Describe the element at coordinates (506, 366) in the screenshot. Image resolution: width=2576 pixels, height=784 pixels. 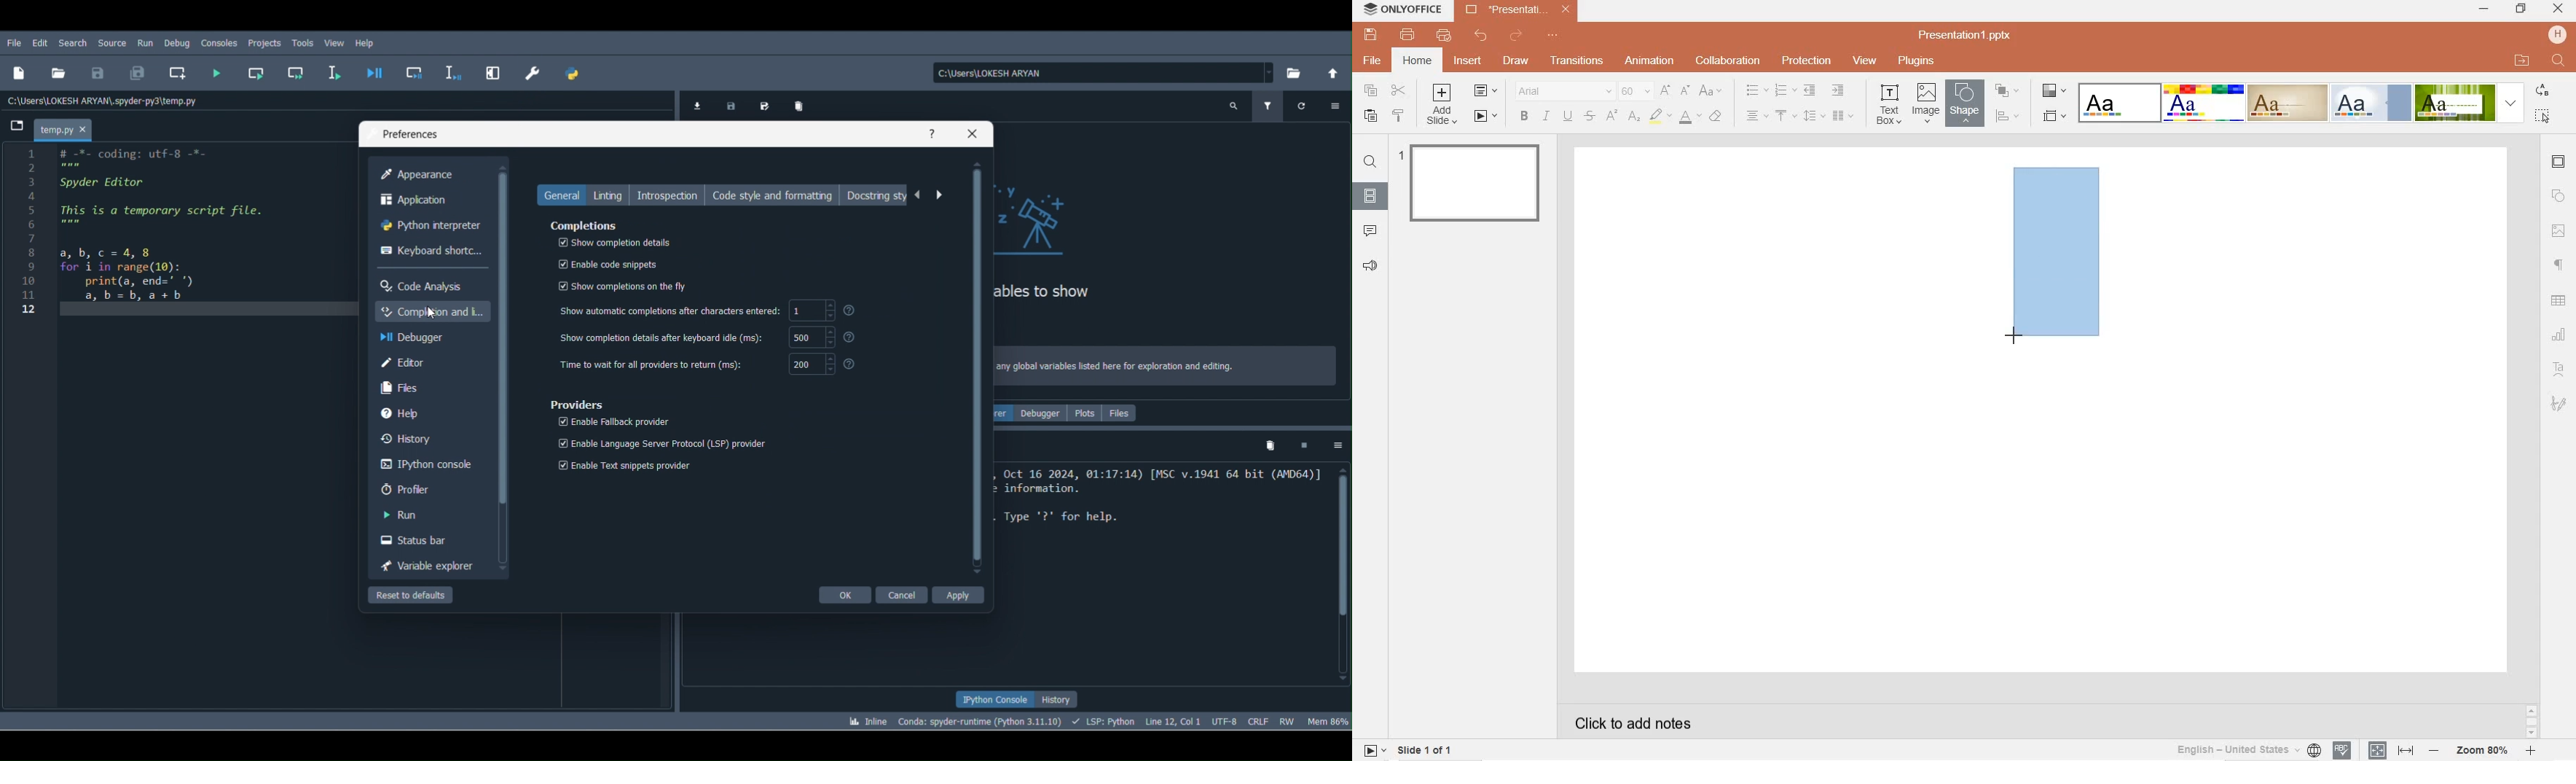
I see `Scrollbar` at that location.